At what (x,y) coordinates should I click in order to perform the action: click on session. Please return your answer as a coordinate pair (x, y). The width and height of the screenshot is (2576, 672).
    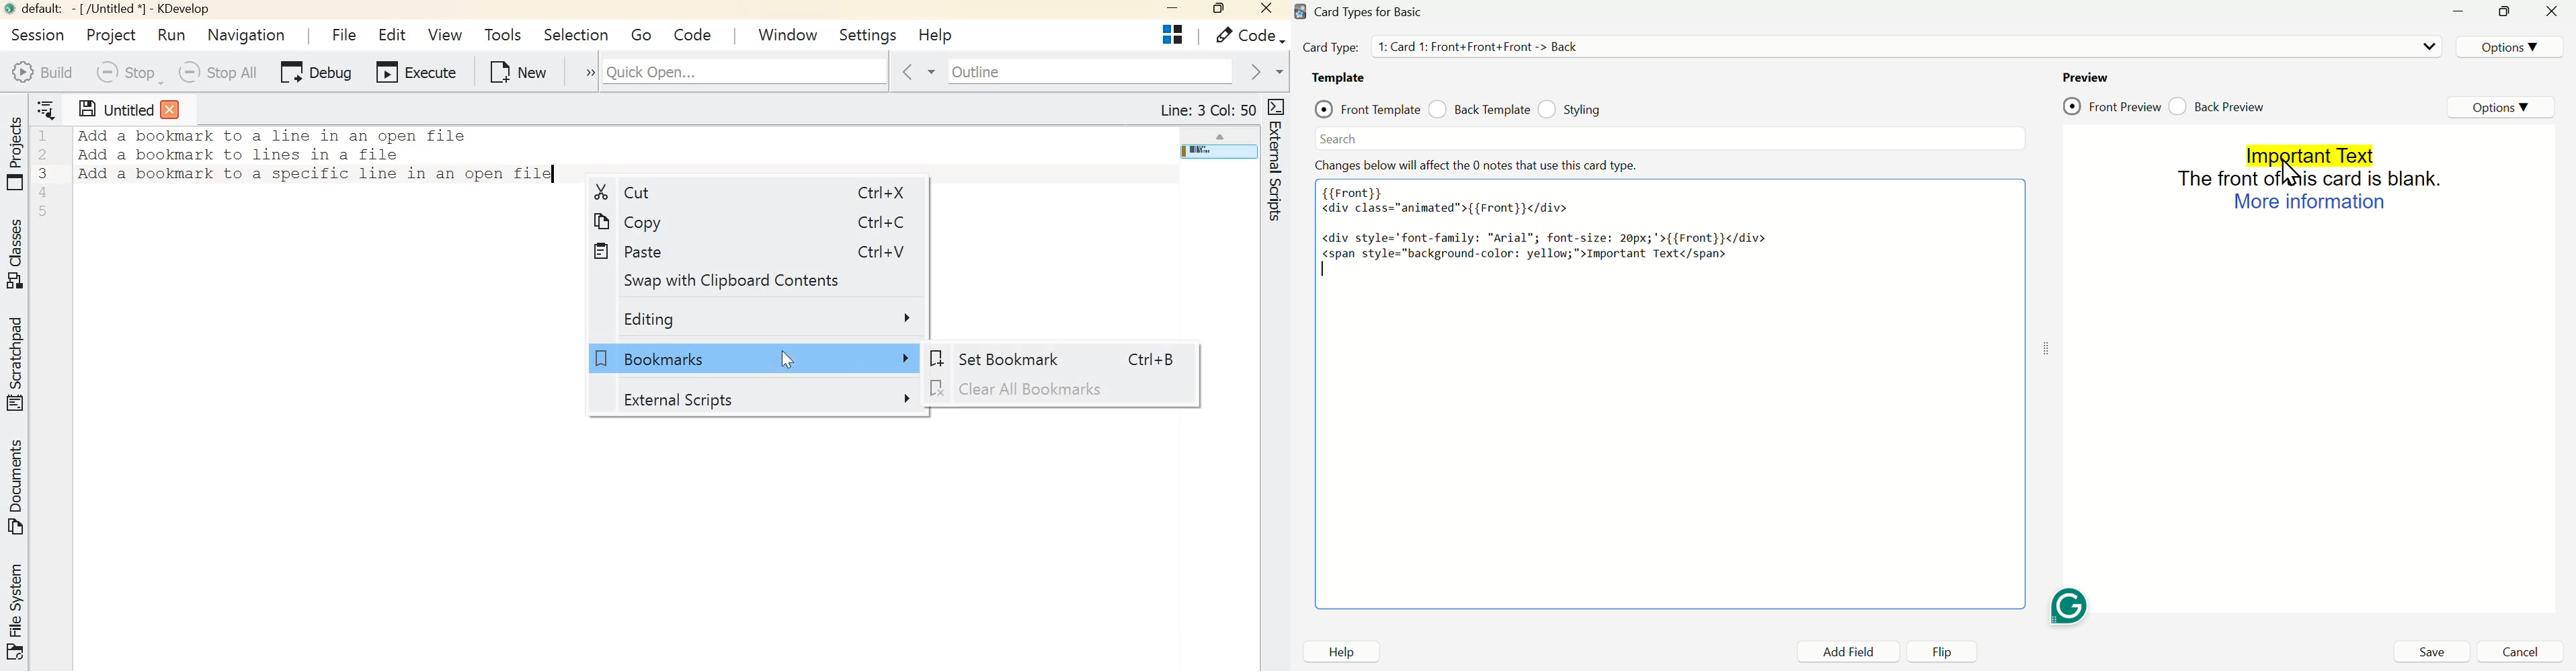
    Looking at the image, I should click on (38, 34).